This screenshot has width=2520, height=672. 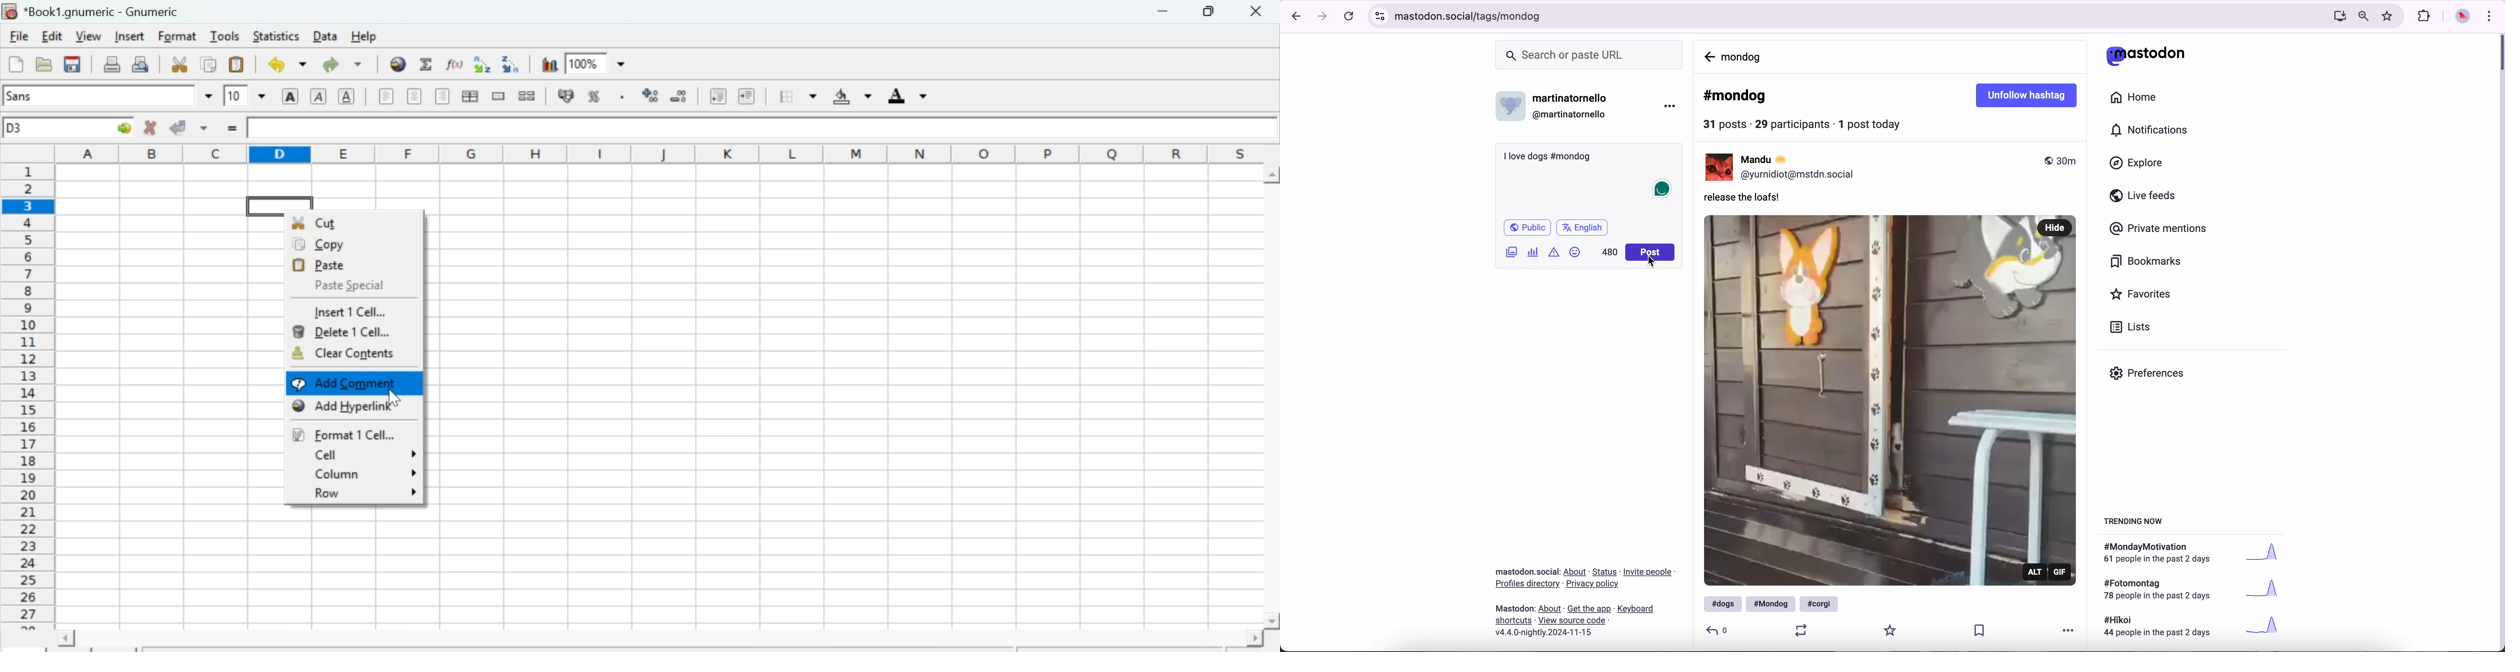 I want to click on retweet, so click(x=1798, y=630).